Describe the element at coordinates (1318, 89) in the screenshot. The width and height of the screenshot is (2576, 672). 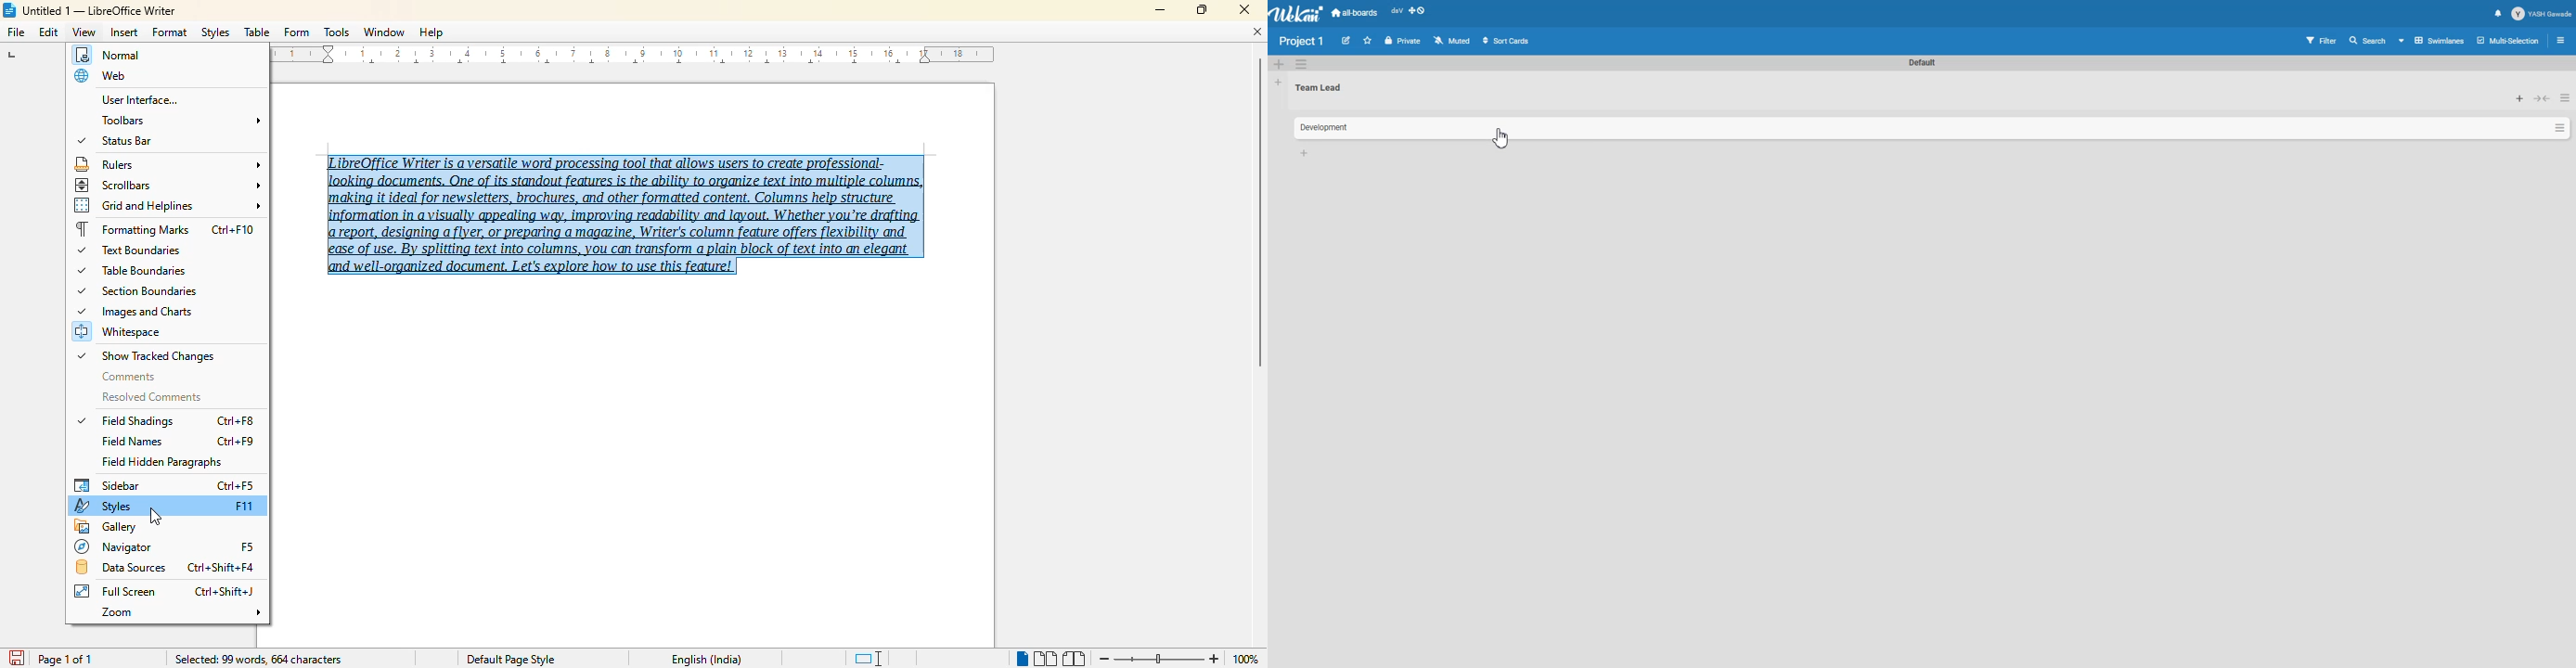
I see `Text` at that location.